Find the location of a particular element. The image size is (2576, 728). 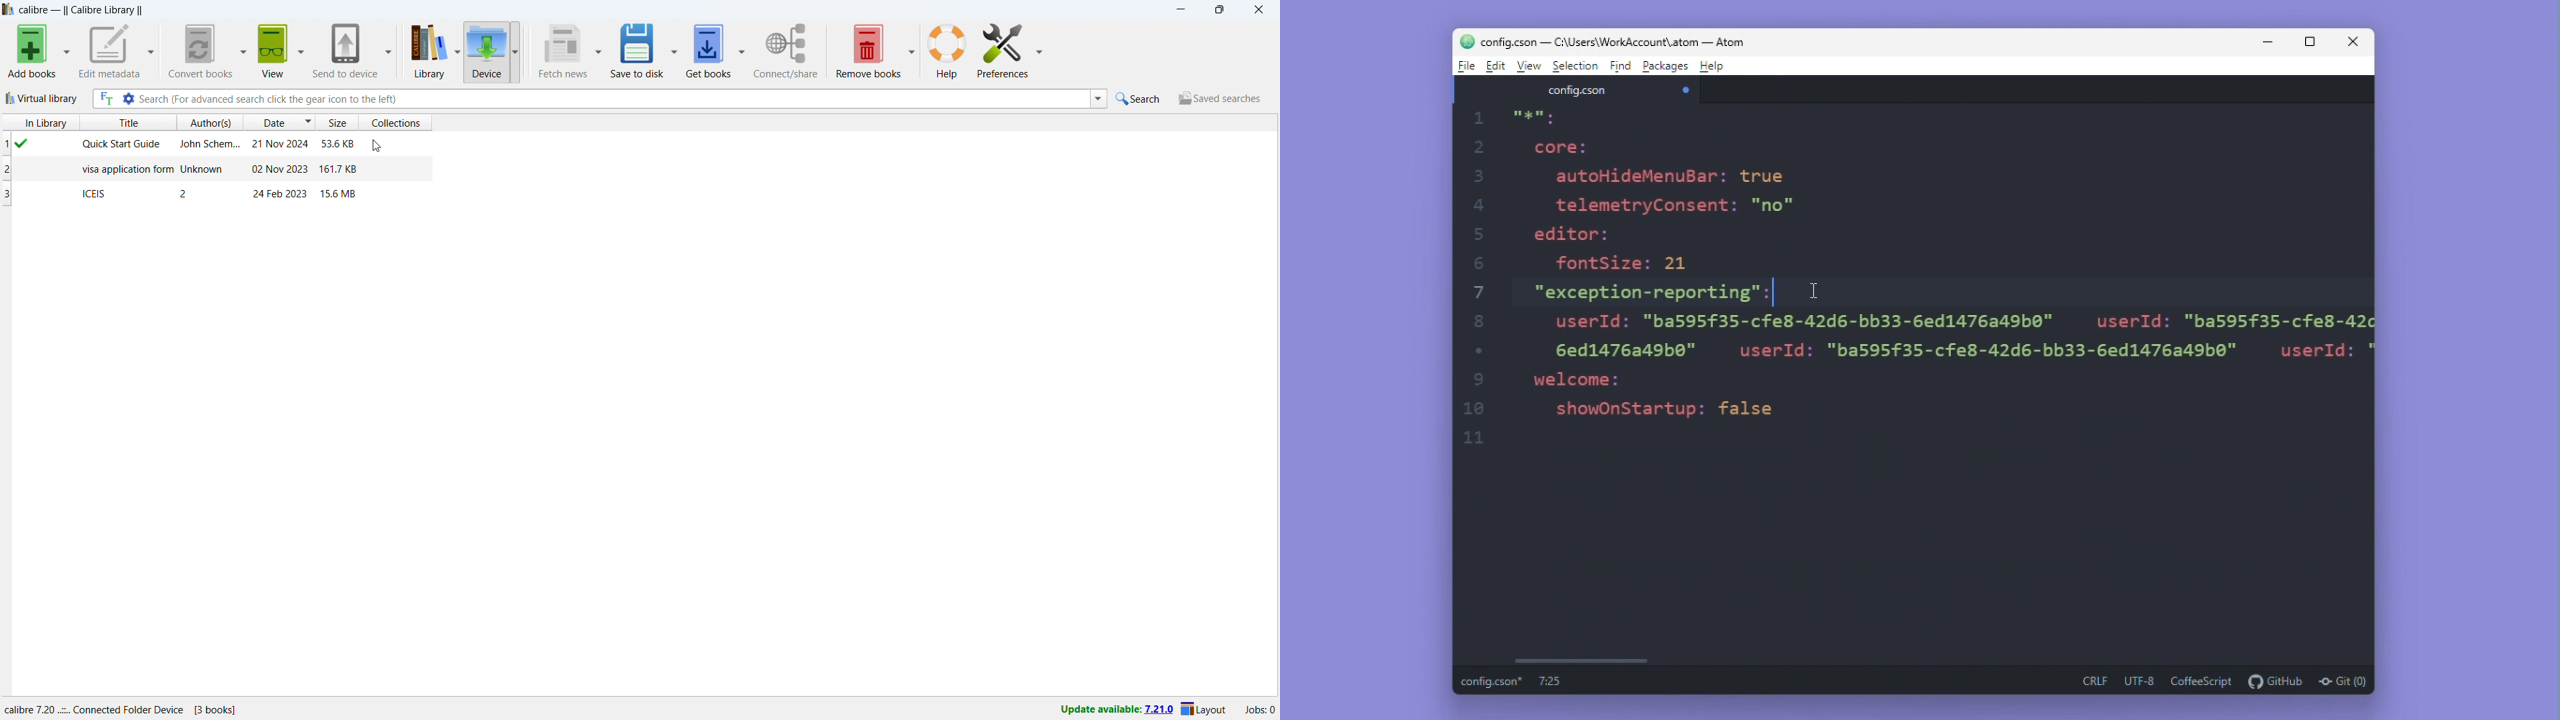

advanced search is located at coordinates (128, 99).